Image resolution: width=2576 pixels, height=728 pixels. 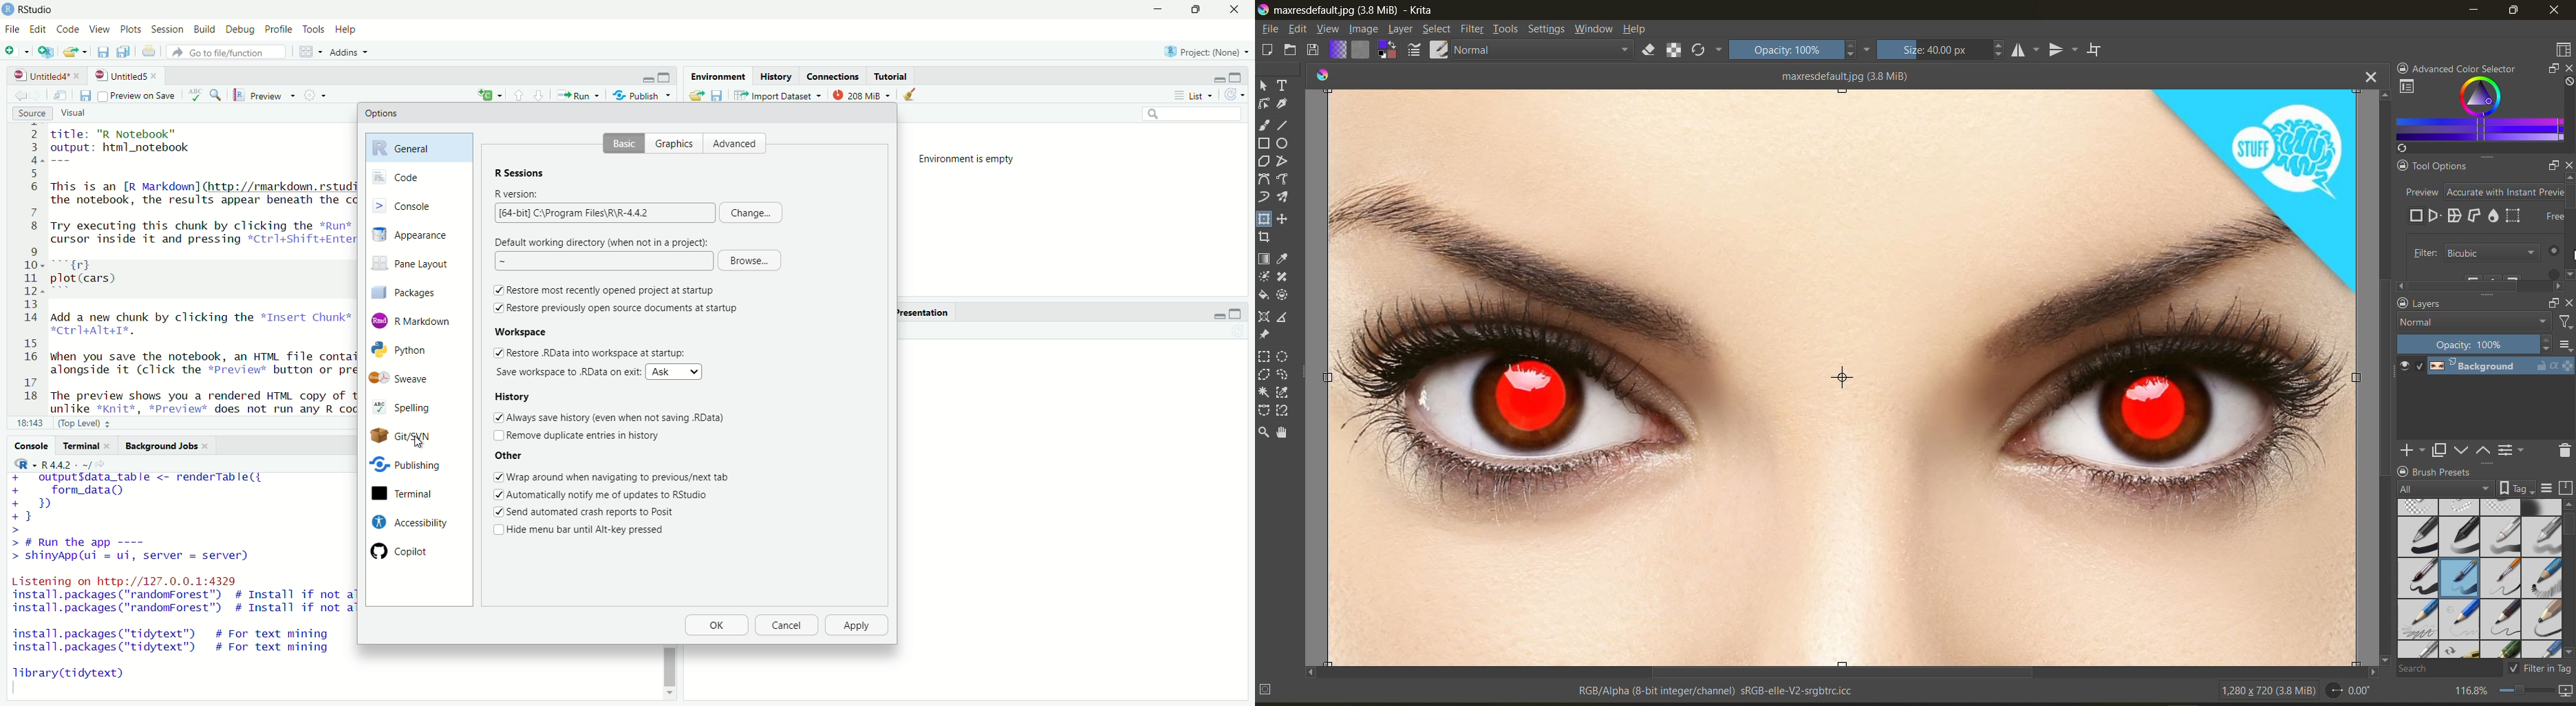 What do you see at coordinates (1473, 30) in the screenshot?
I see `filters` at bounding box center [1473, 30].